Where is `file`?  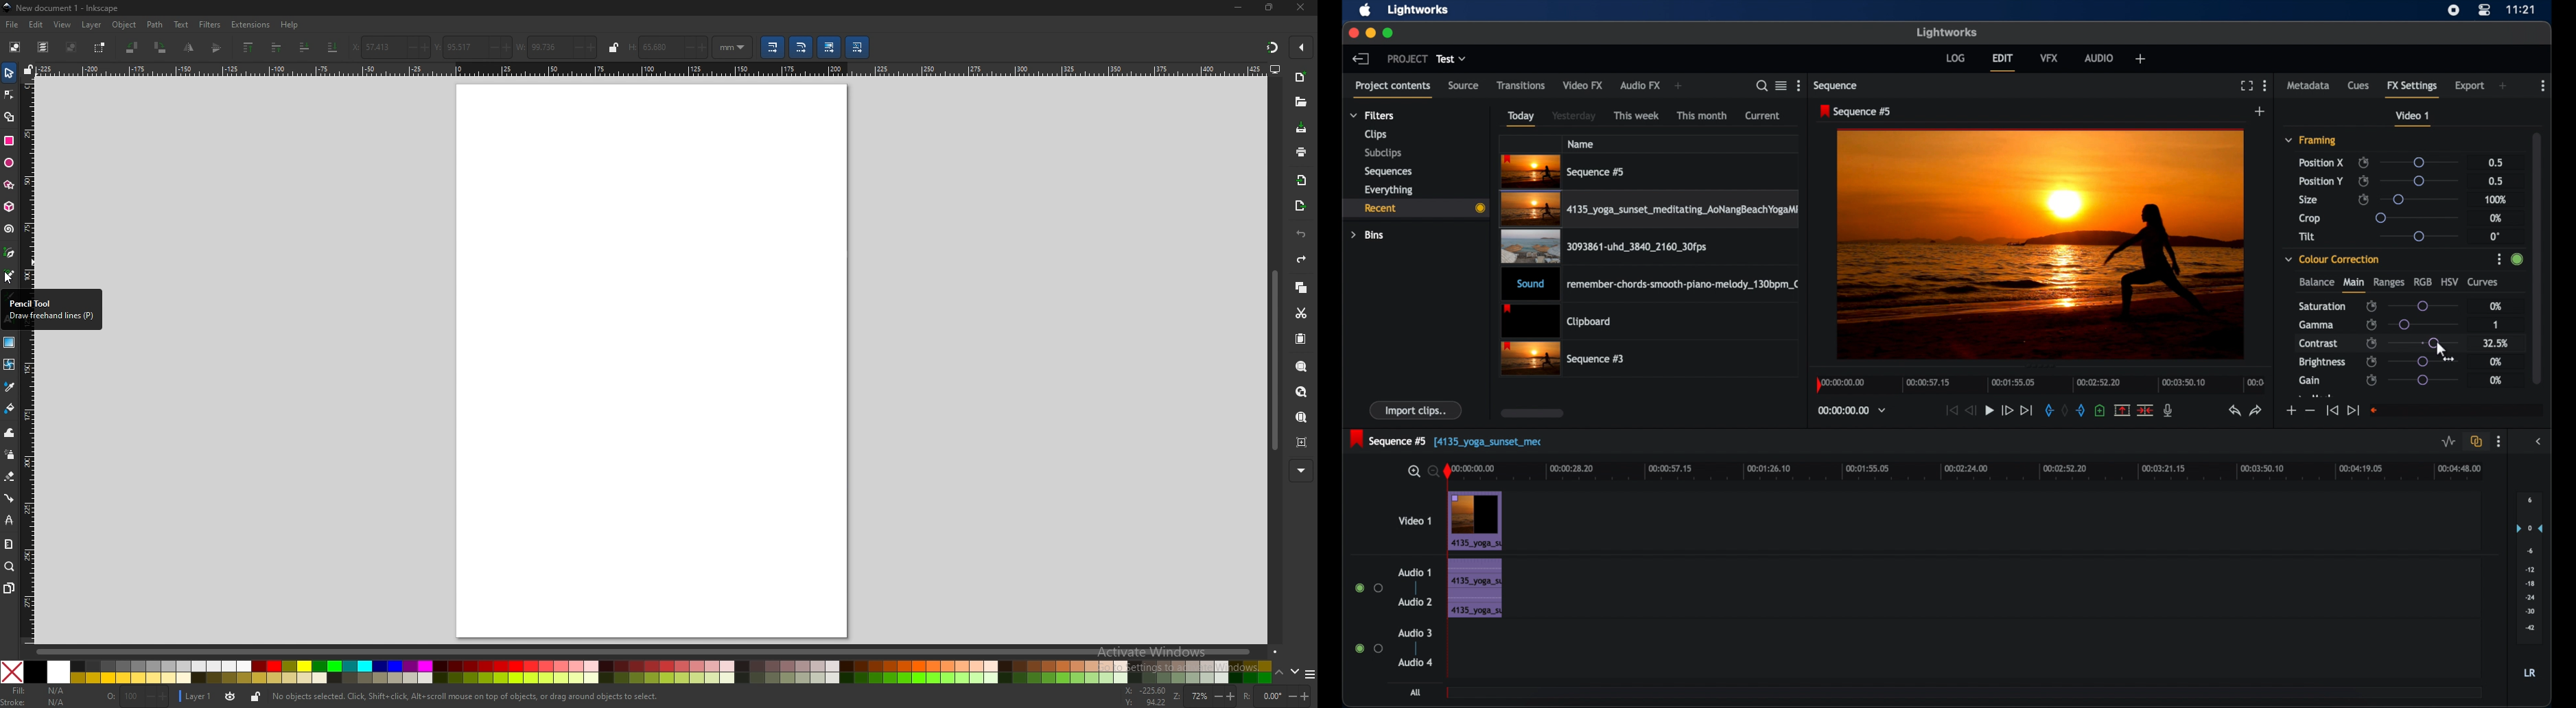
file is located at coordinates (14, 25).